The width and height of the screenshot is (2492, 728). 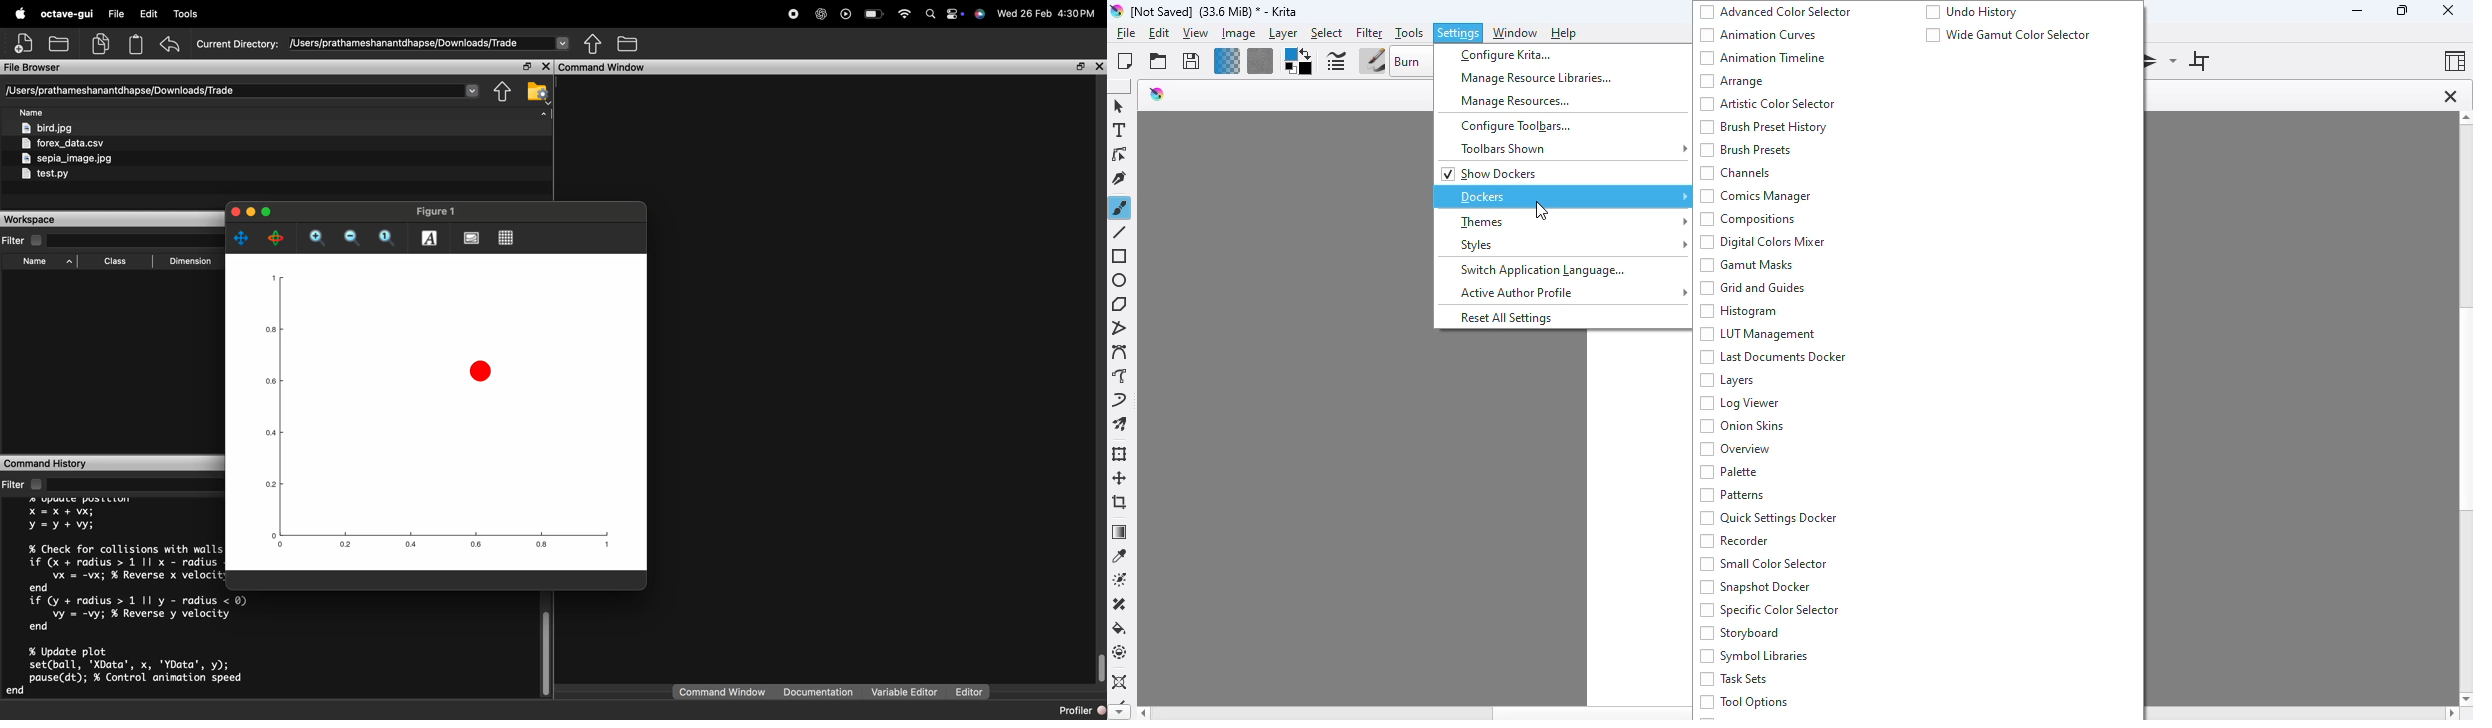 What do you see at coordinates (1752, 288) in the screenshot?
I see `grid and guides` at bounding box center [1752, 288].